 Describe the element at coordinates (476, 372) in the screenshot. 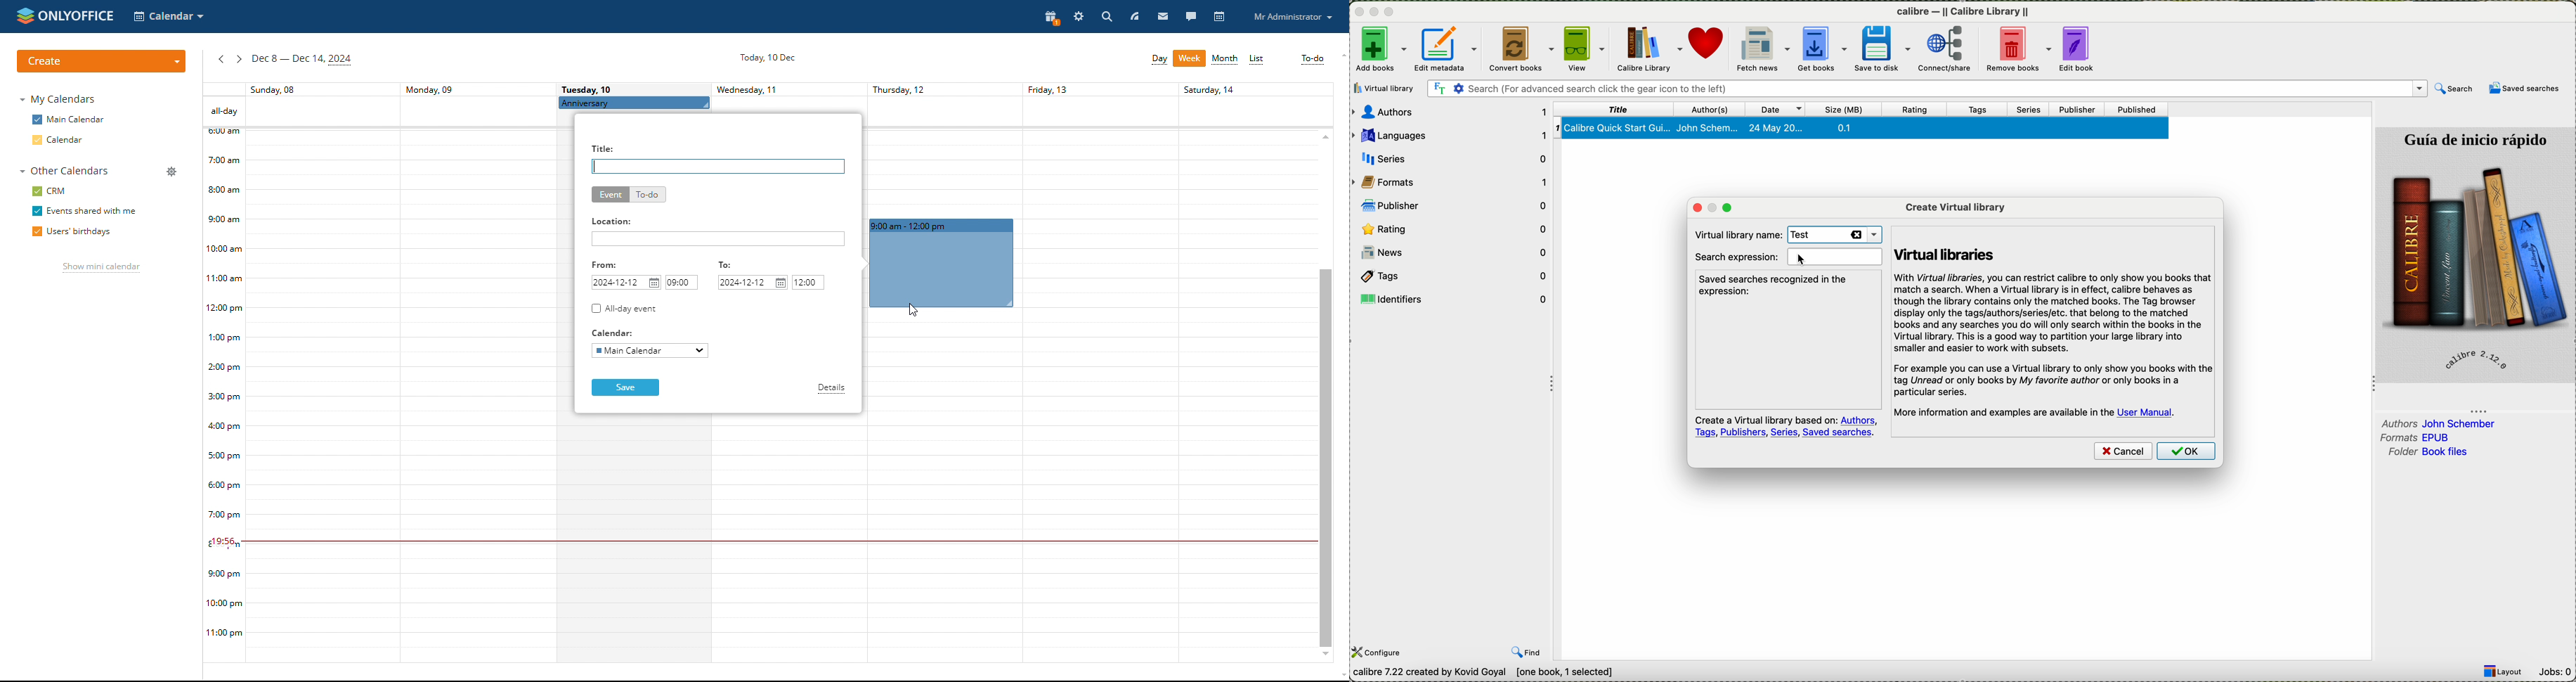

I see `monday` at that location.